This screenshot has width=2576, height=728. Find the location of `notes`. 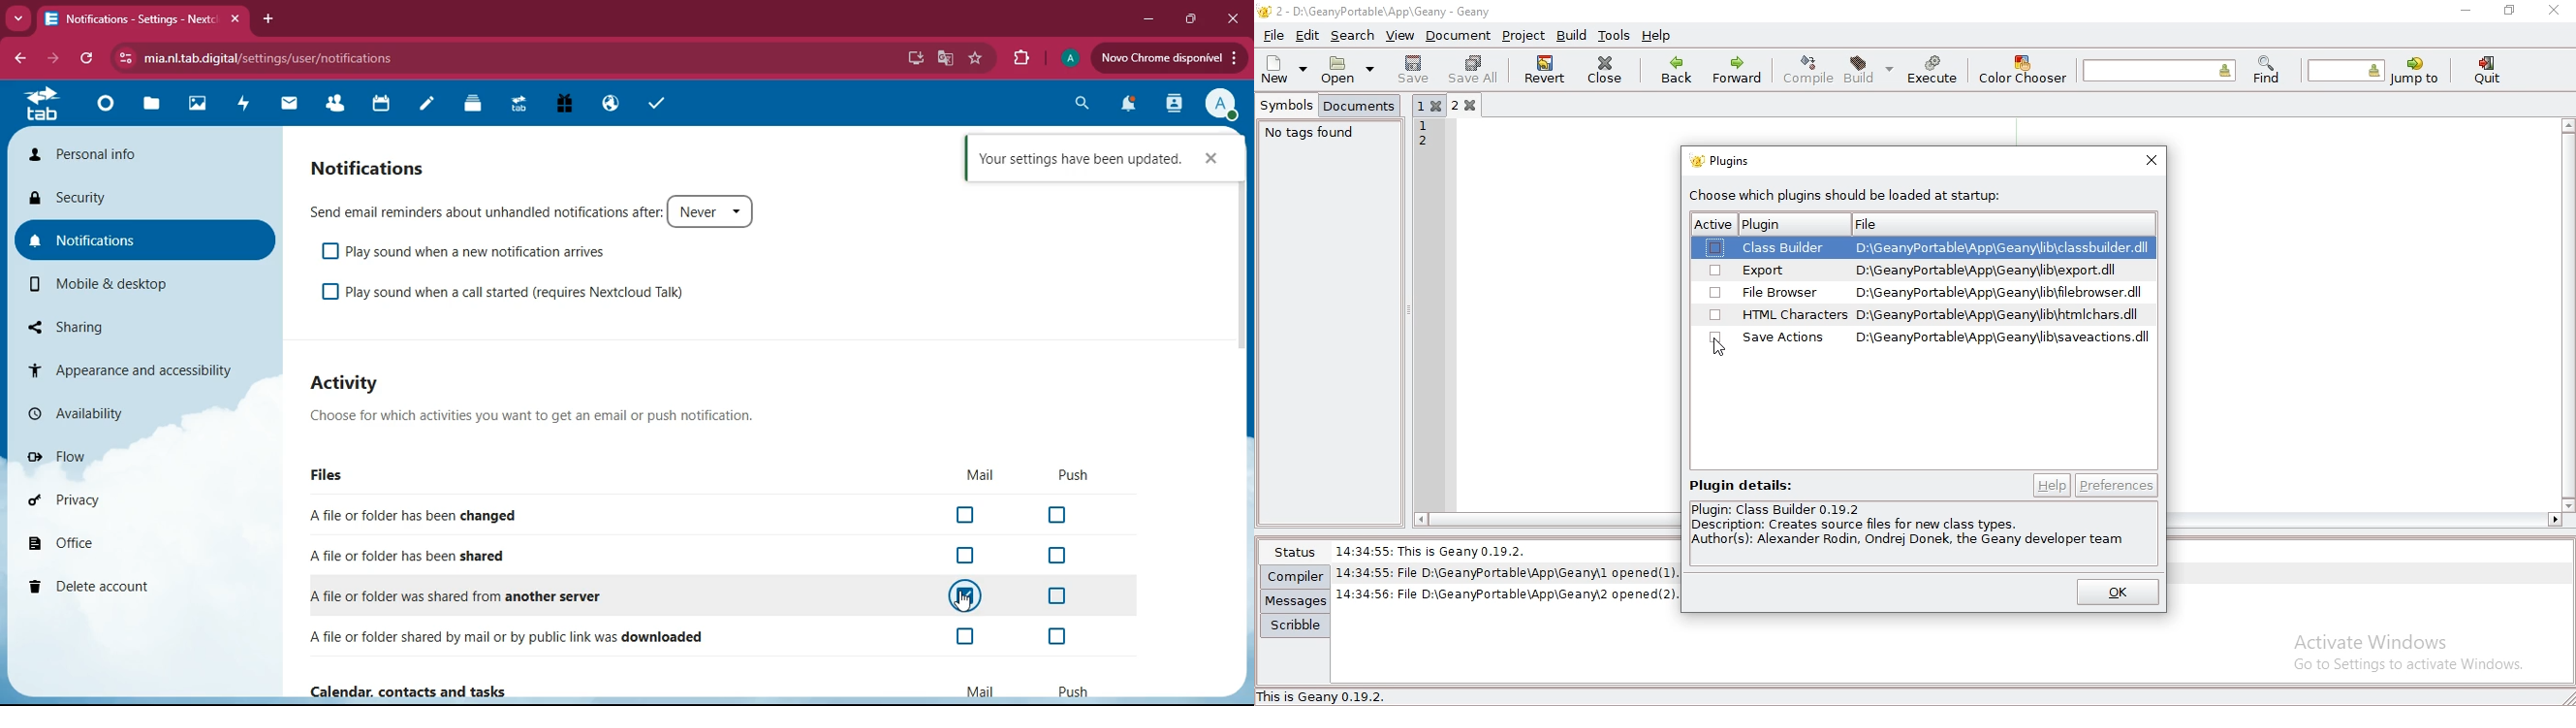

notes is located at coordinates (421, 106).